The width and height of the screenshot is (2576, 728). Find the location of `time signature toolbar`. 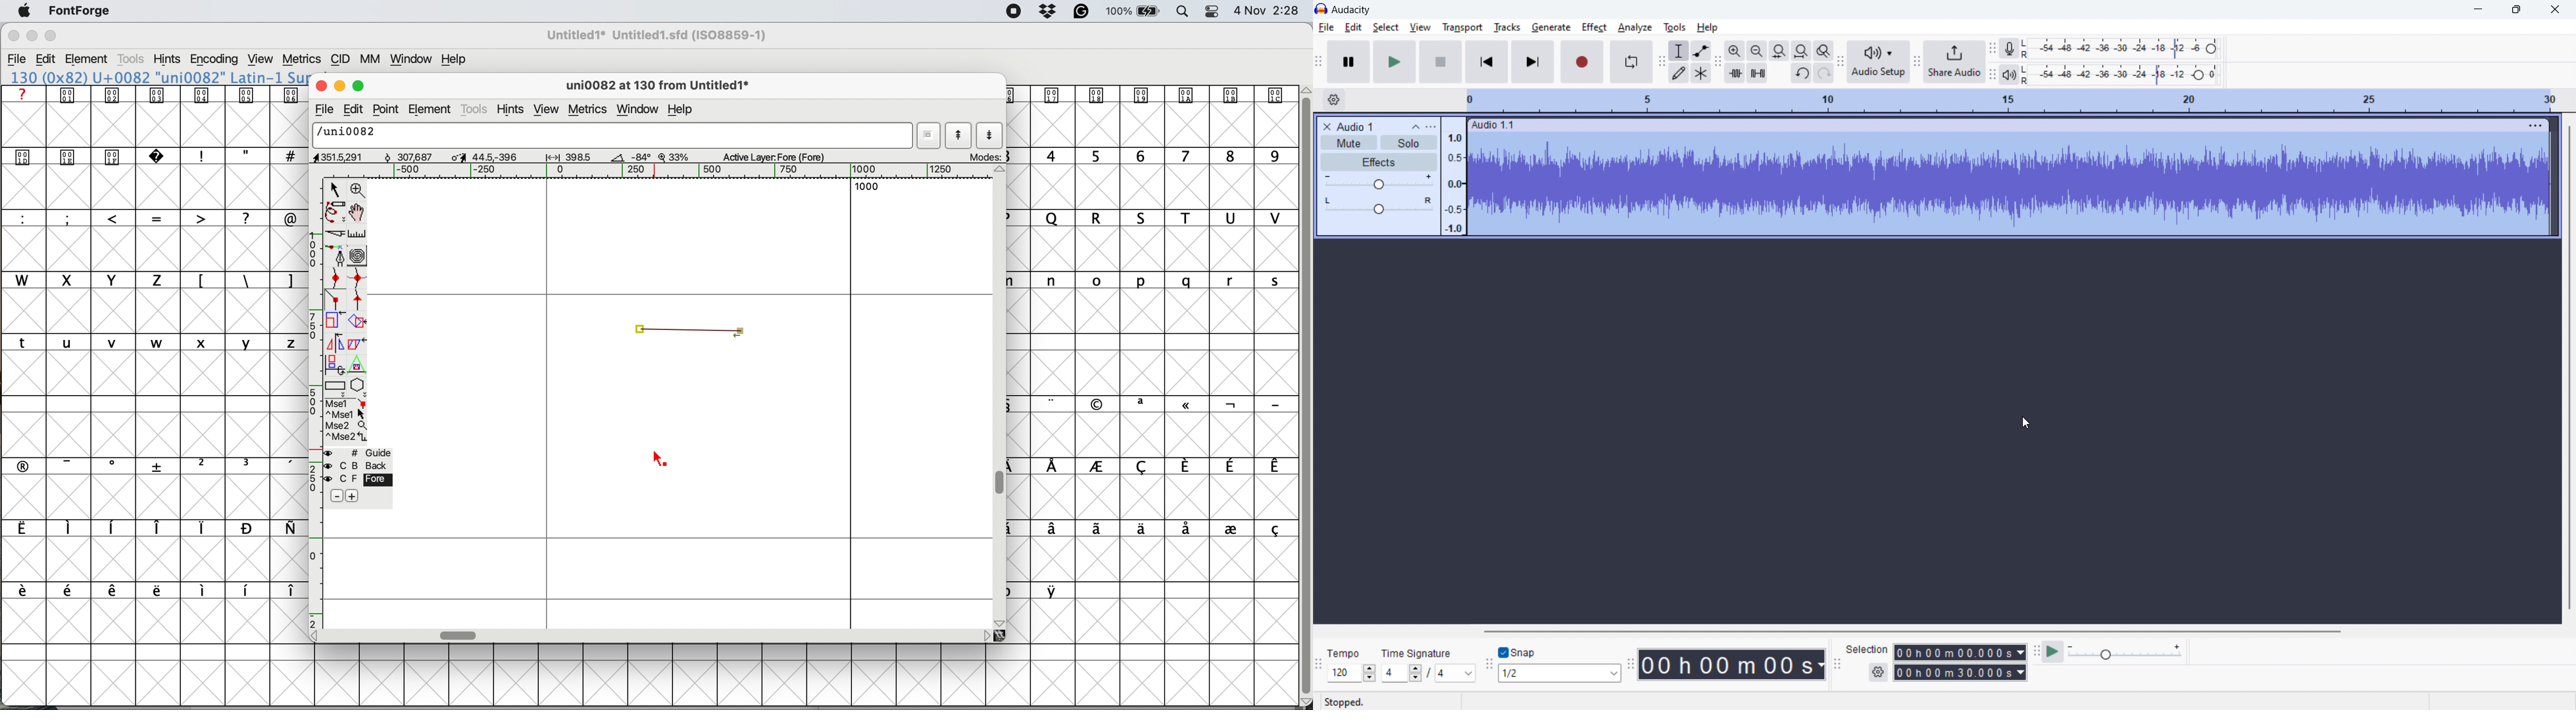

time signature toolbar is located at coordinates (1320, 666).